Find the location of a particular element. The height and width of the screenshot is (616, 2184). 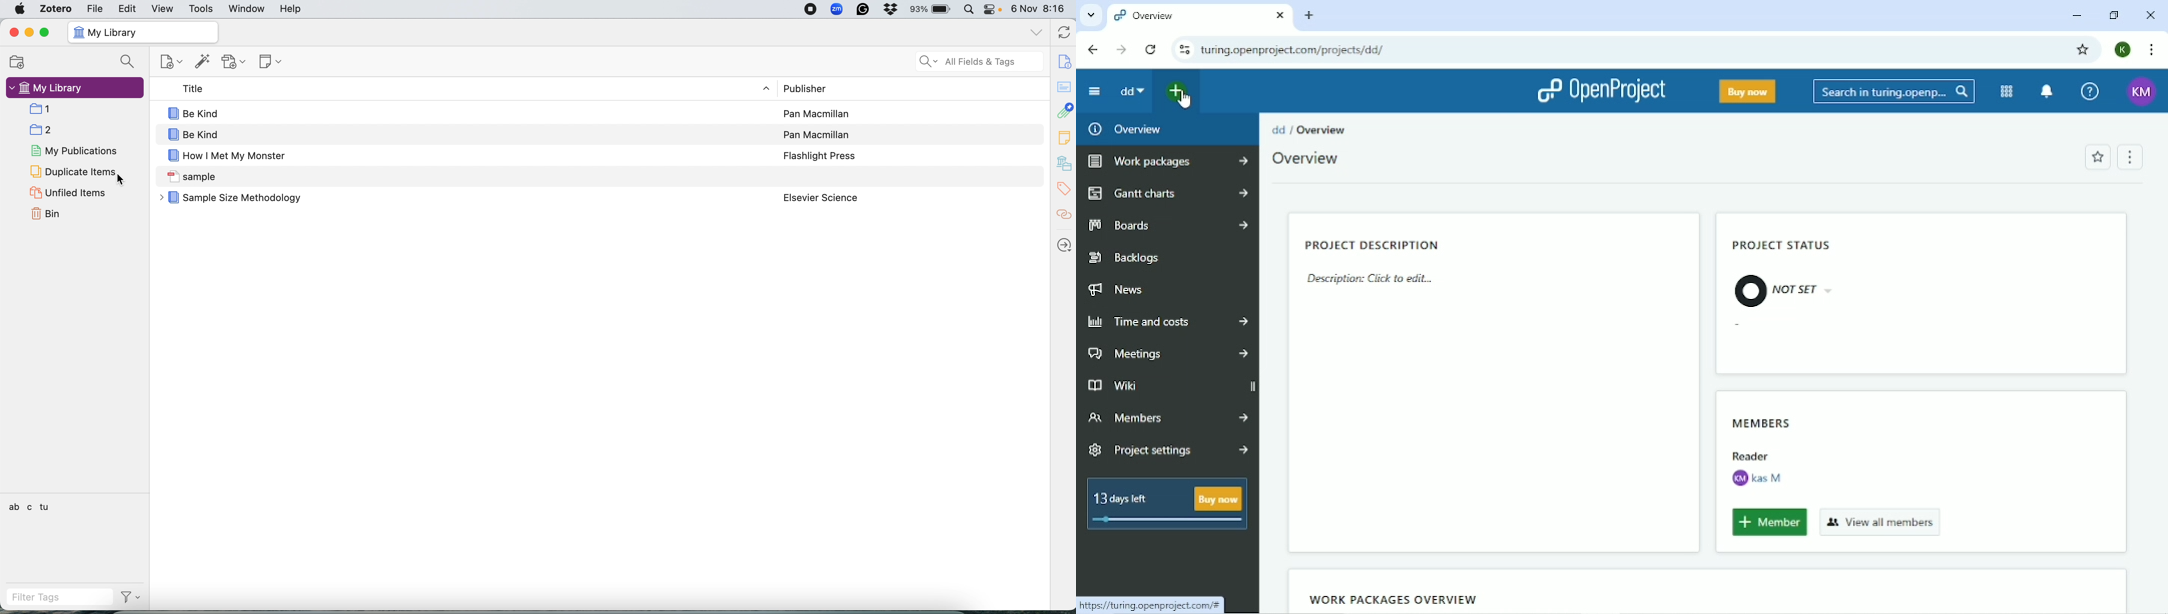

filter tags is located at coordinates (48, 597).